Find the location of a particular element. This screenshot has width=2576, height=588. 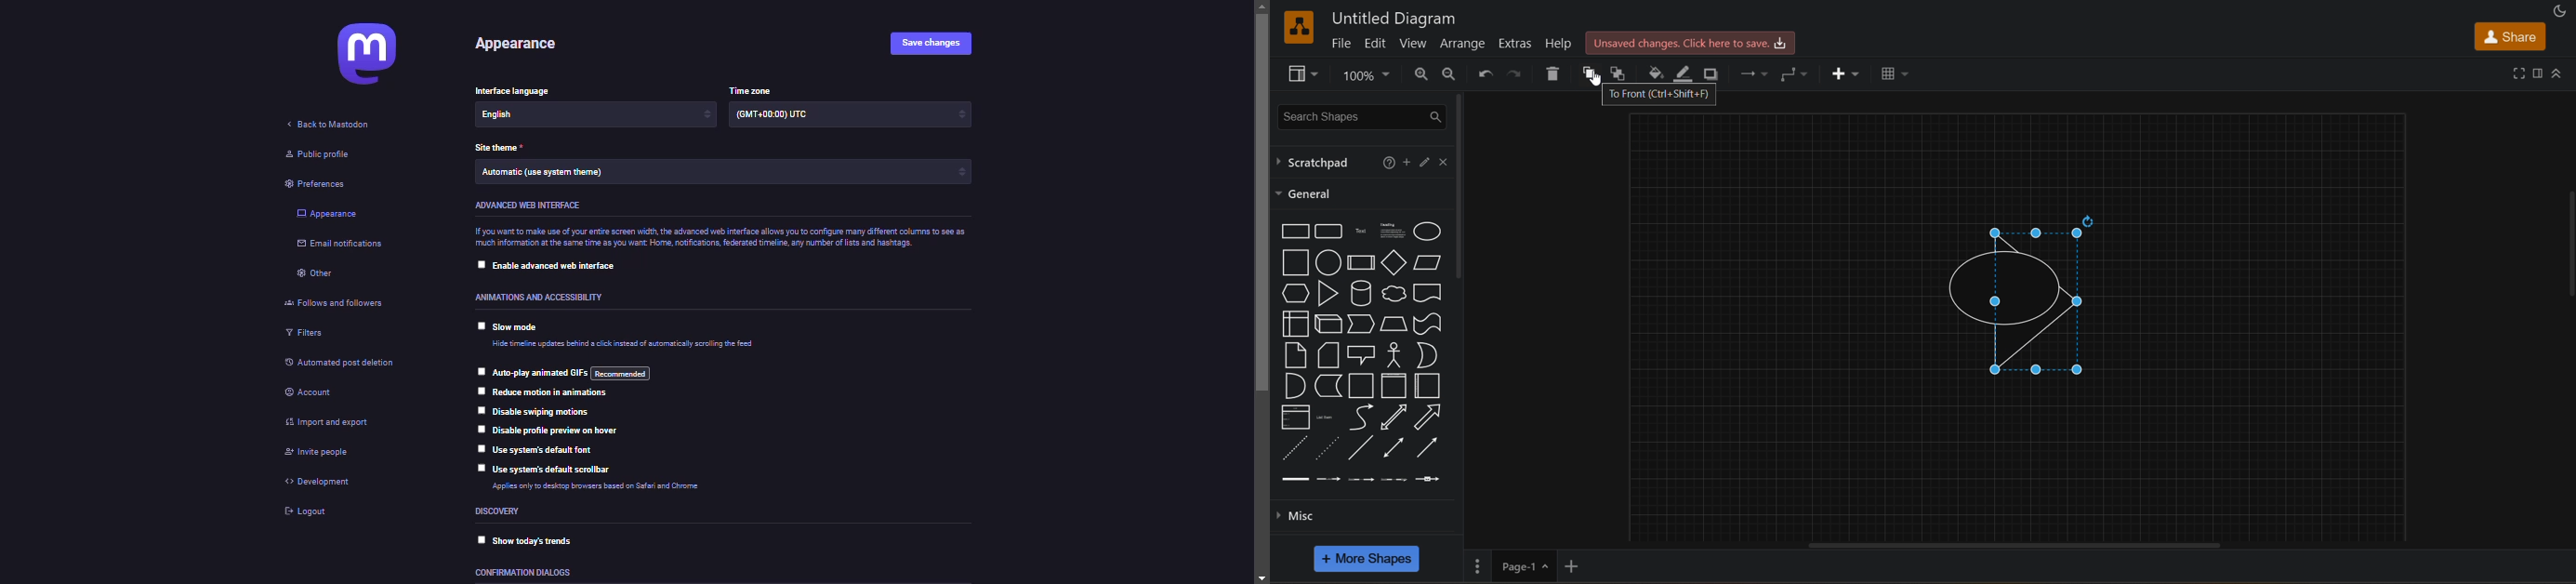

view is located at coordinates (1300, 74).